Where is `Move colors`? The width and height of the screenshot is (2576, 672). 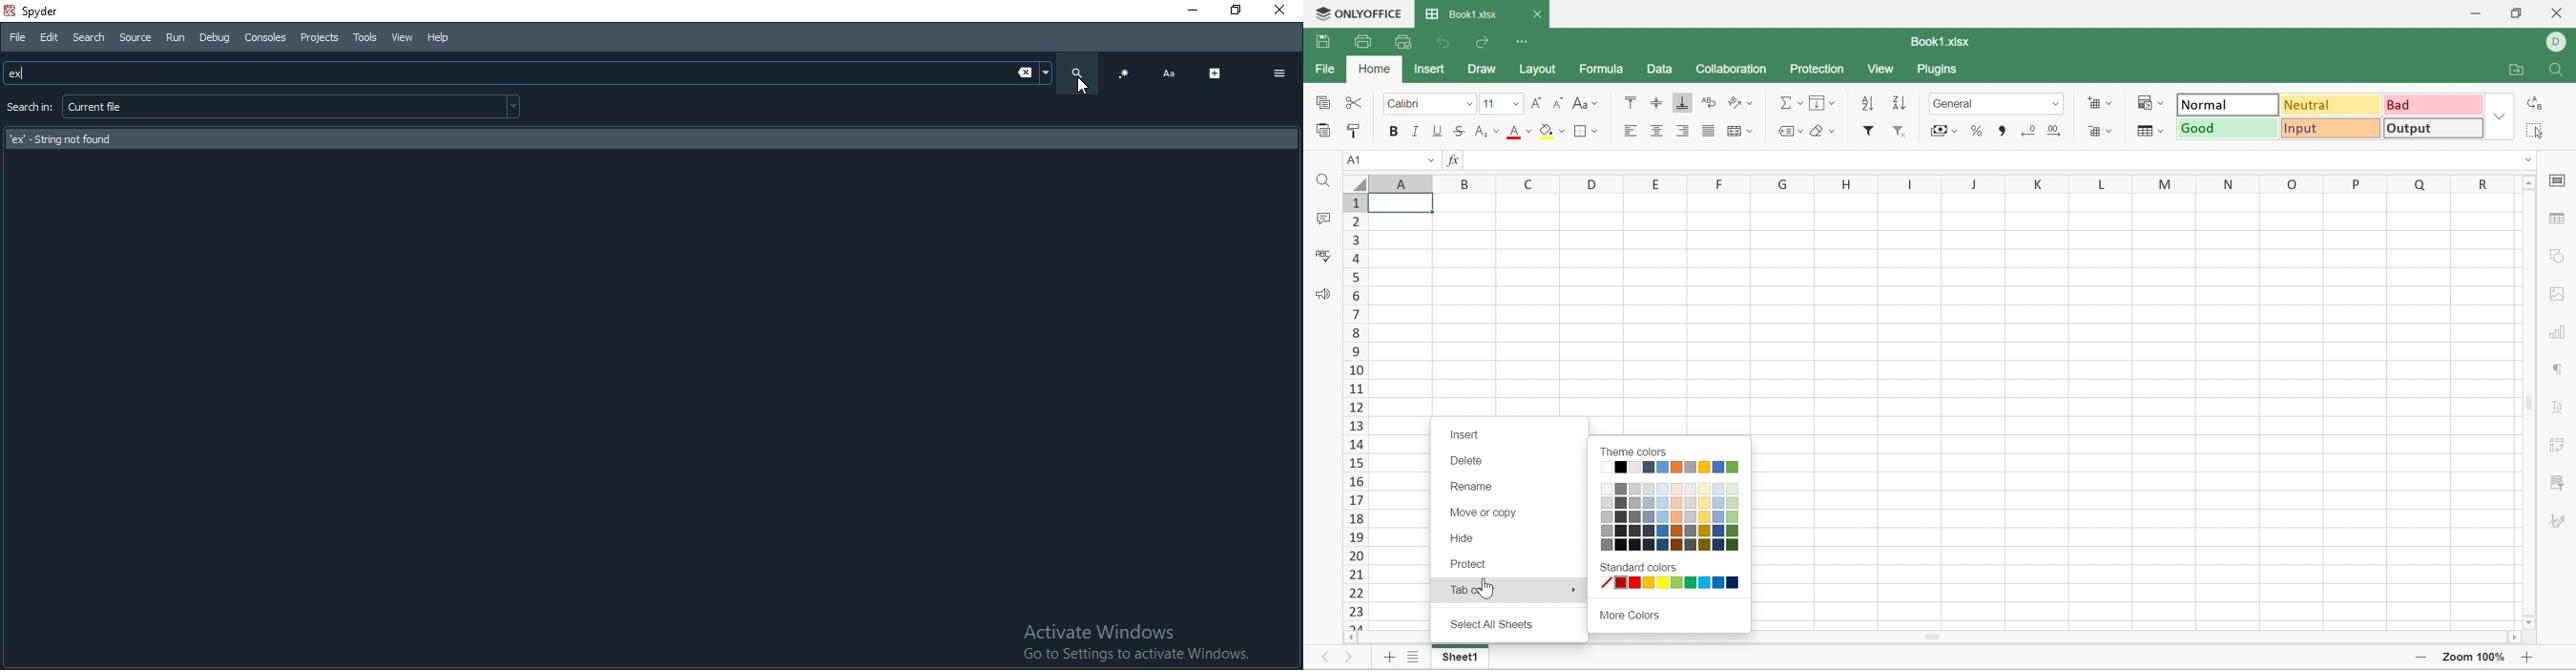
Move colors is located at coordinates (1628, 614).